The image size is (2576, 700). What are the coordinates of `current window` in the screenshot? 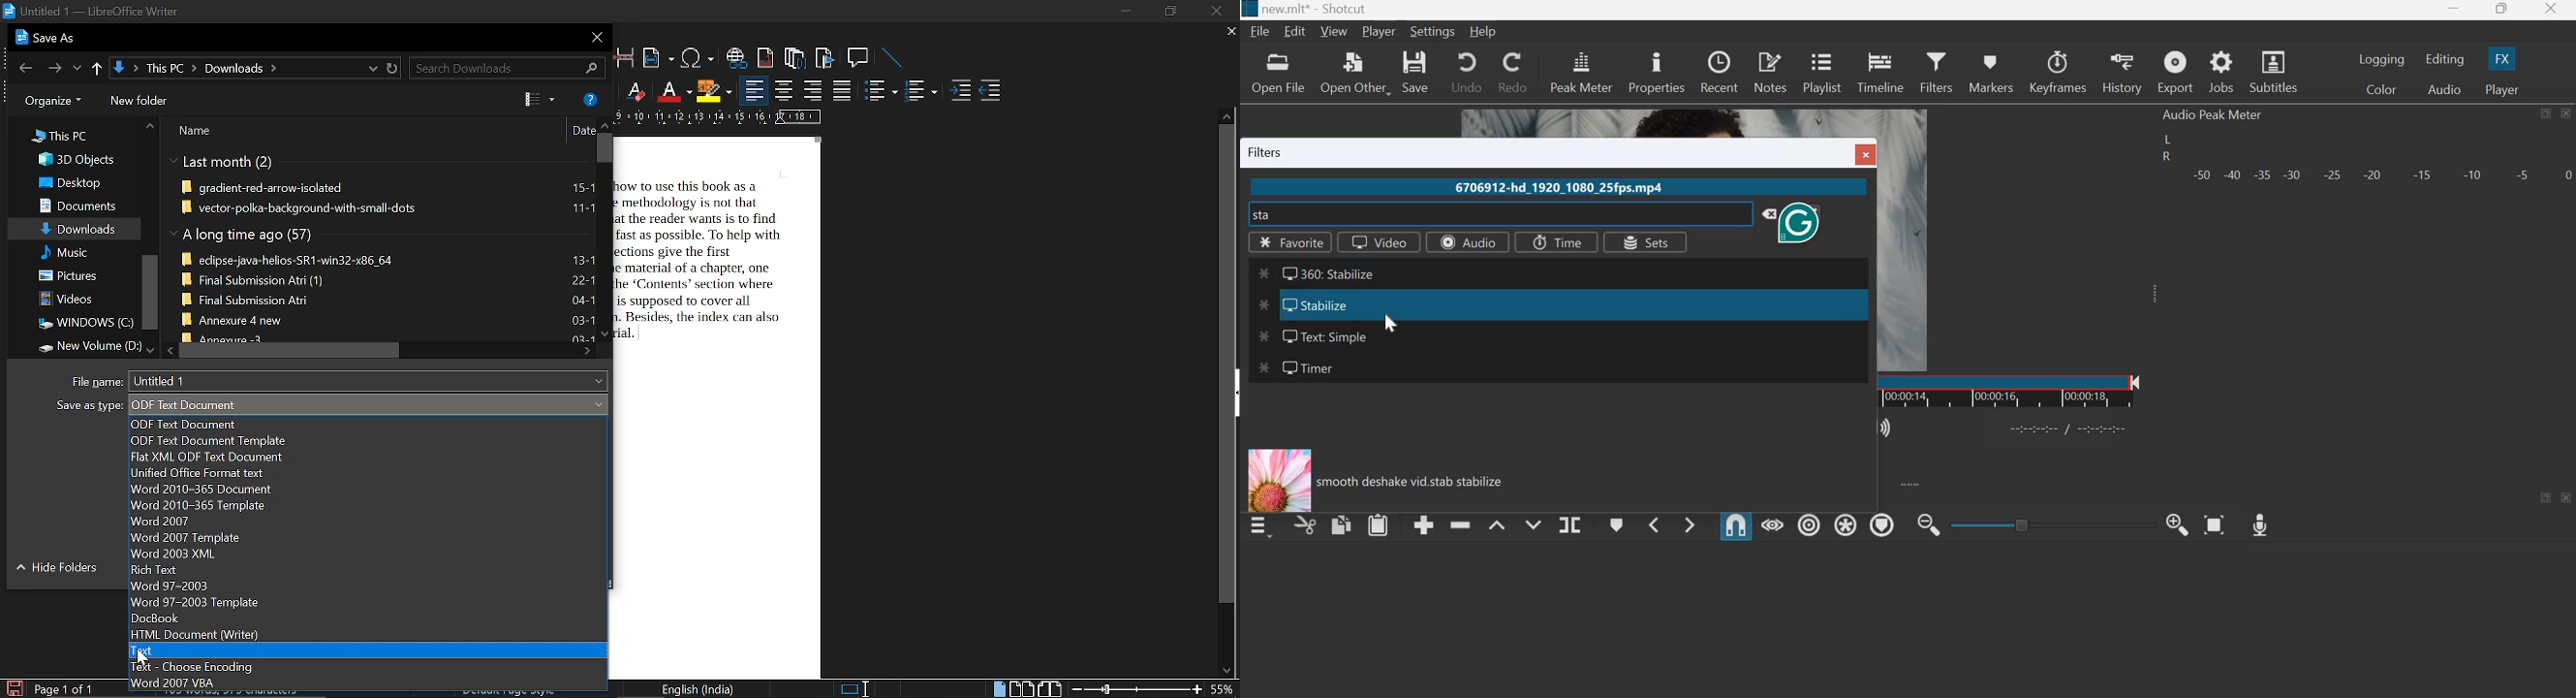 It's located at (48, 38).